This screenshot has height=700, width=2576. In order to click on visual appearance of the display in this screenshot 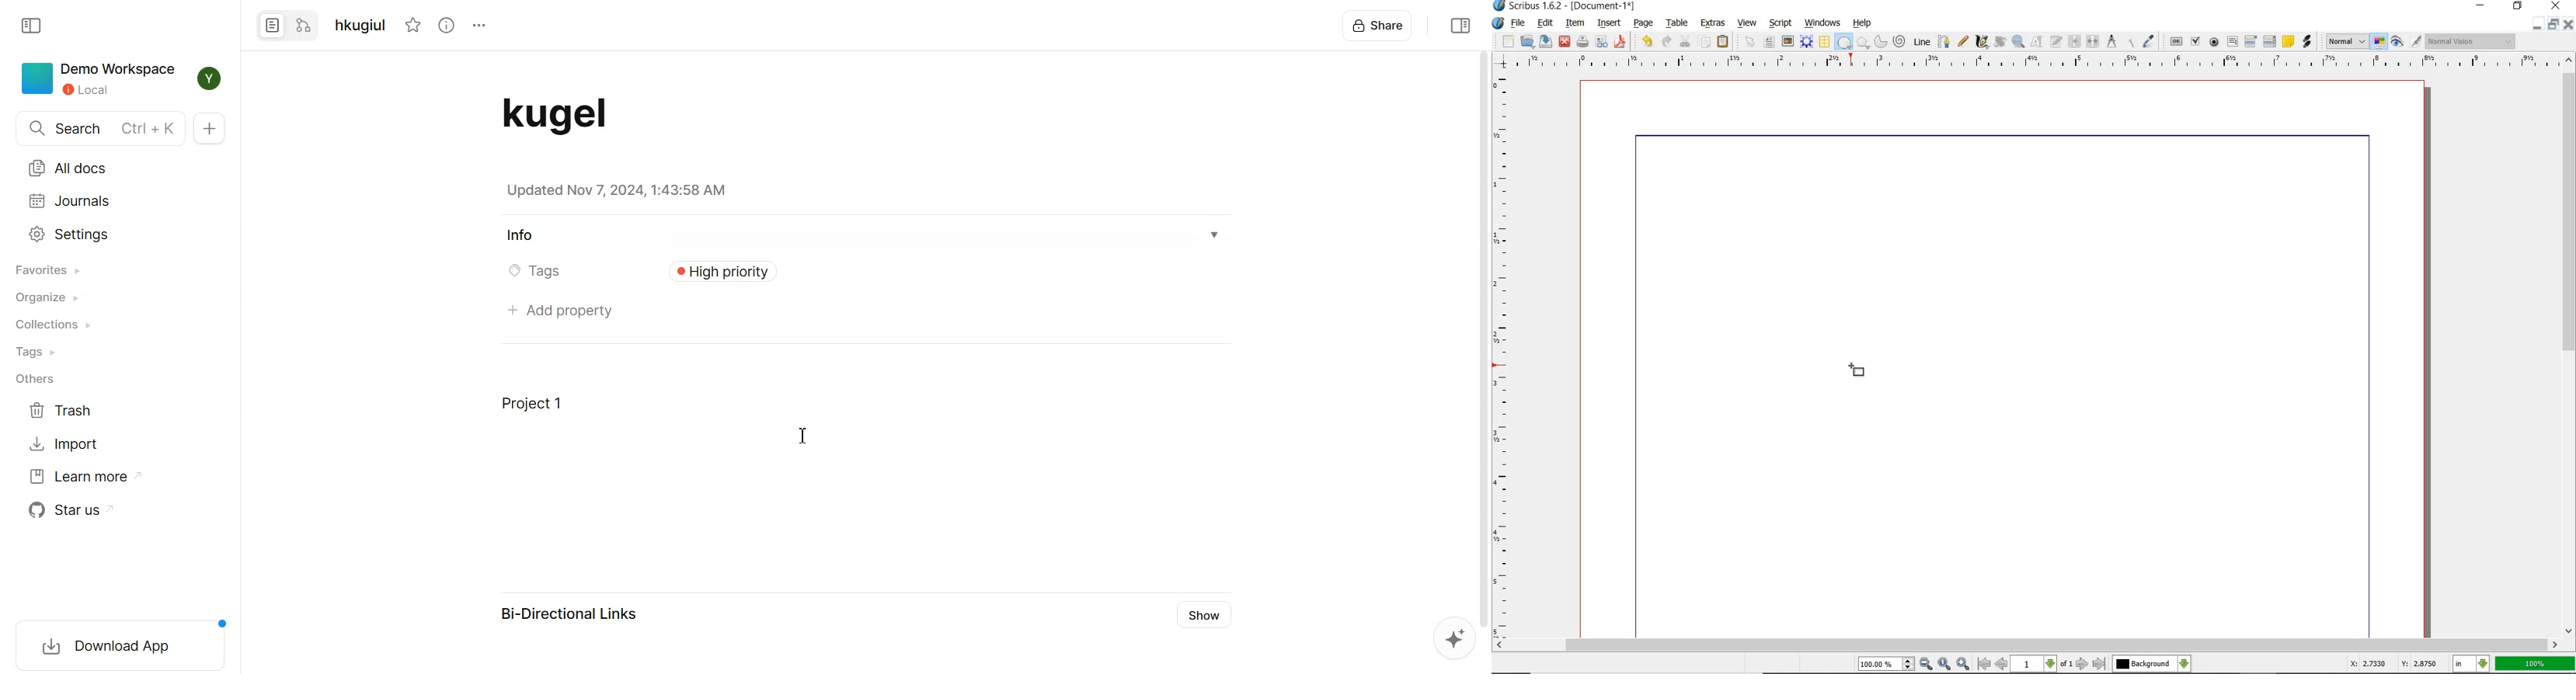, I will do `click(2471, 42)`.